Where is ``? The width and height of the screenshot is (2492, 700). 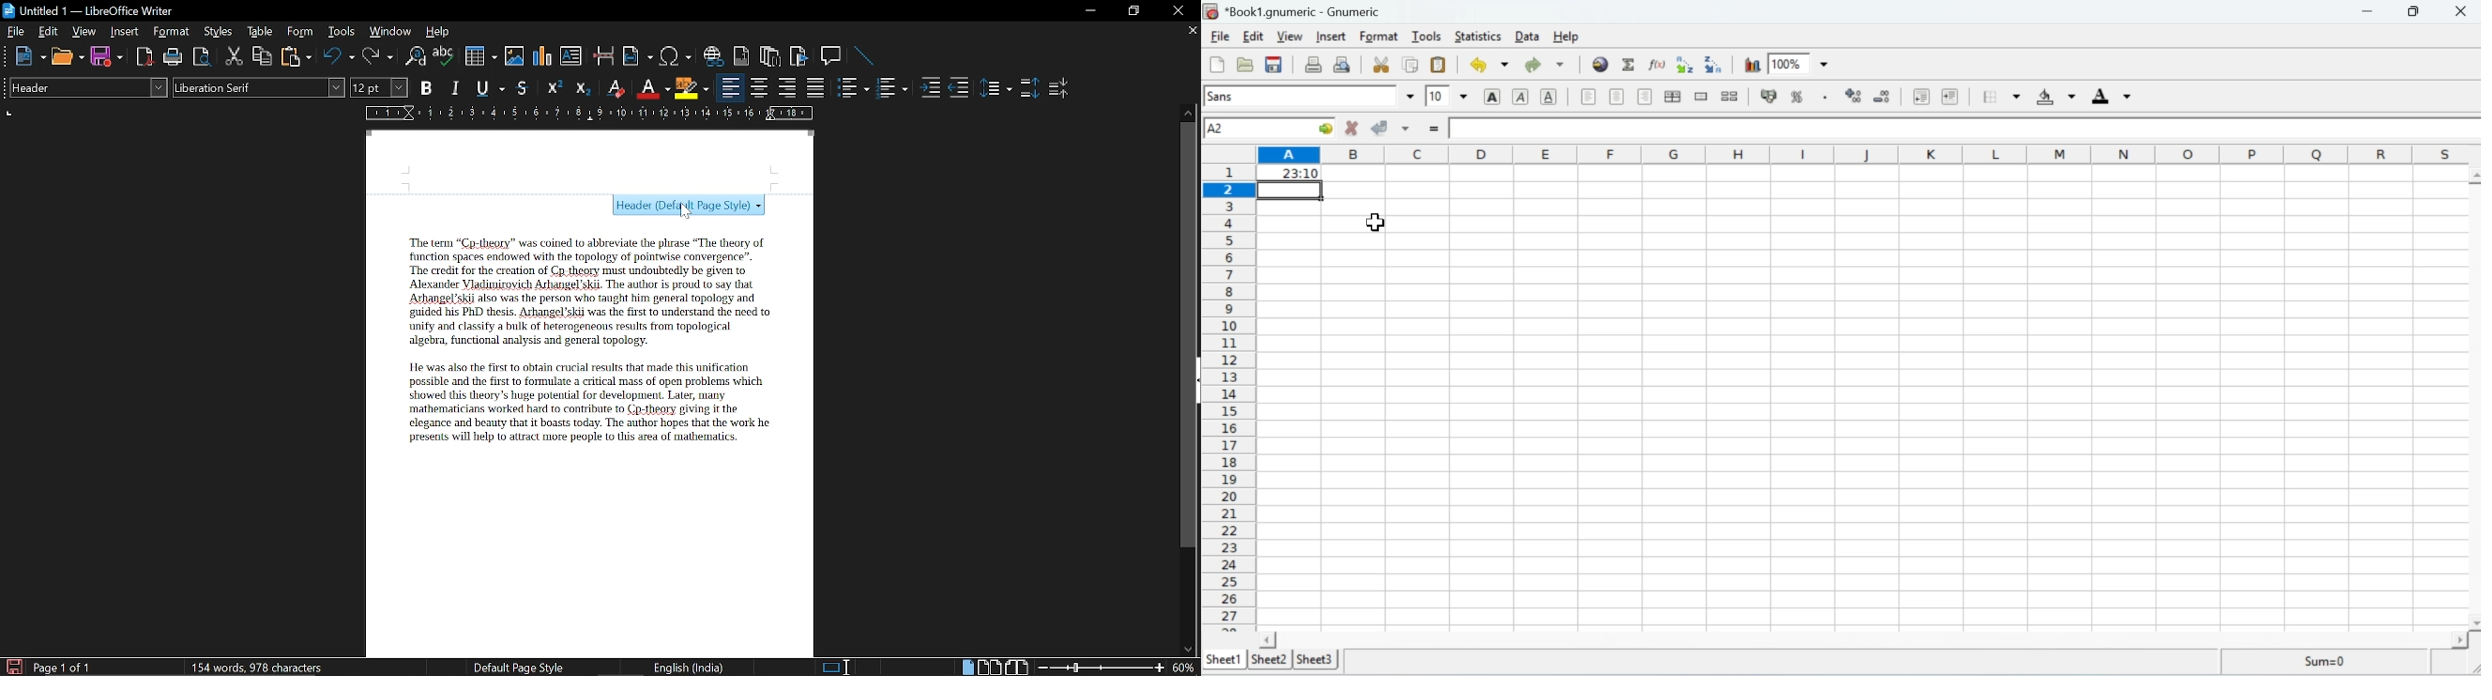  is located at coordinates (1491, 97).